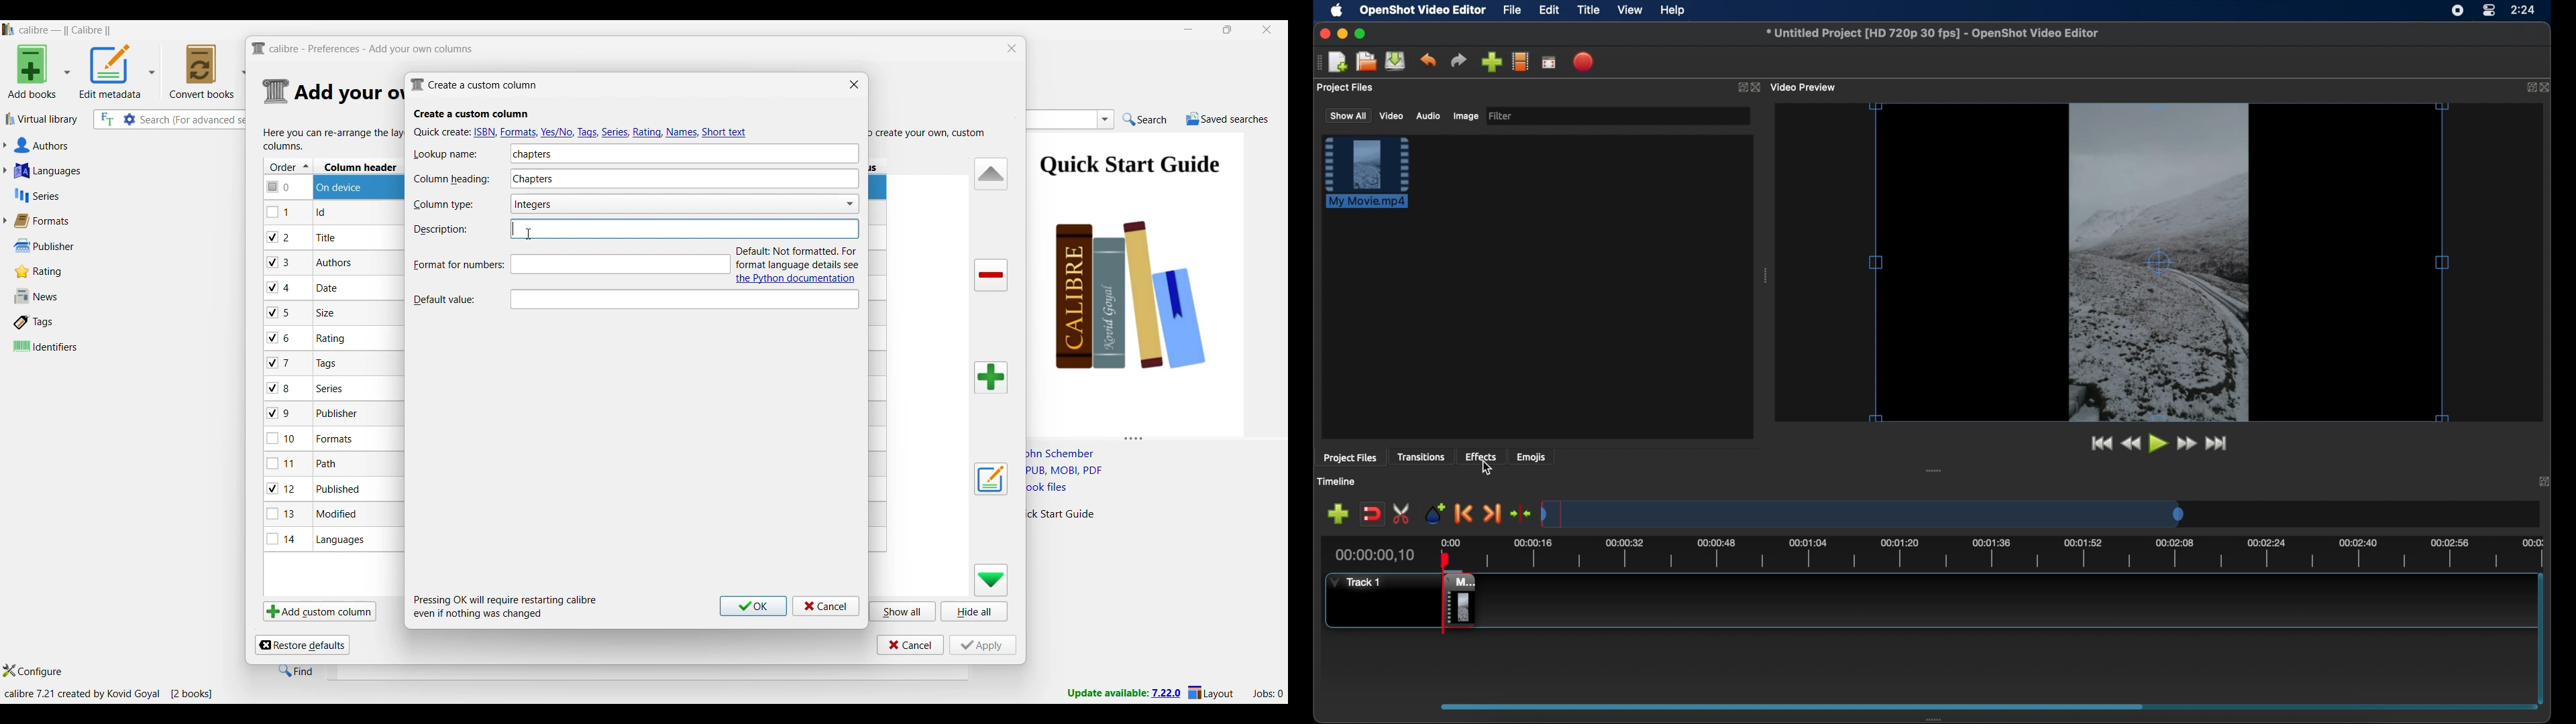 The image size is (2576, 728). I want to click on checkbox - 13, so click(282, 514).